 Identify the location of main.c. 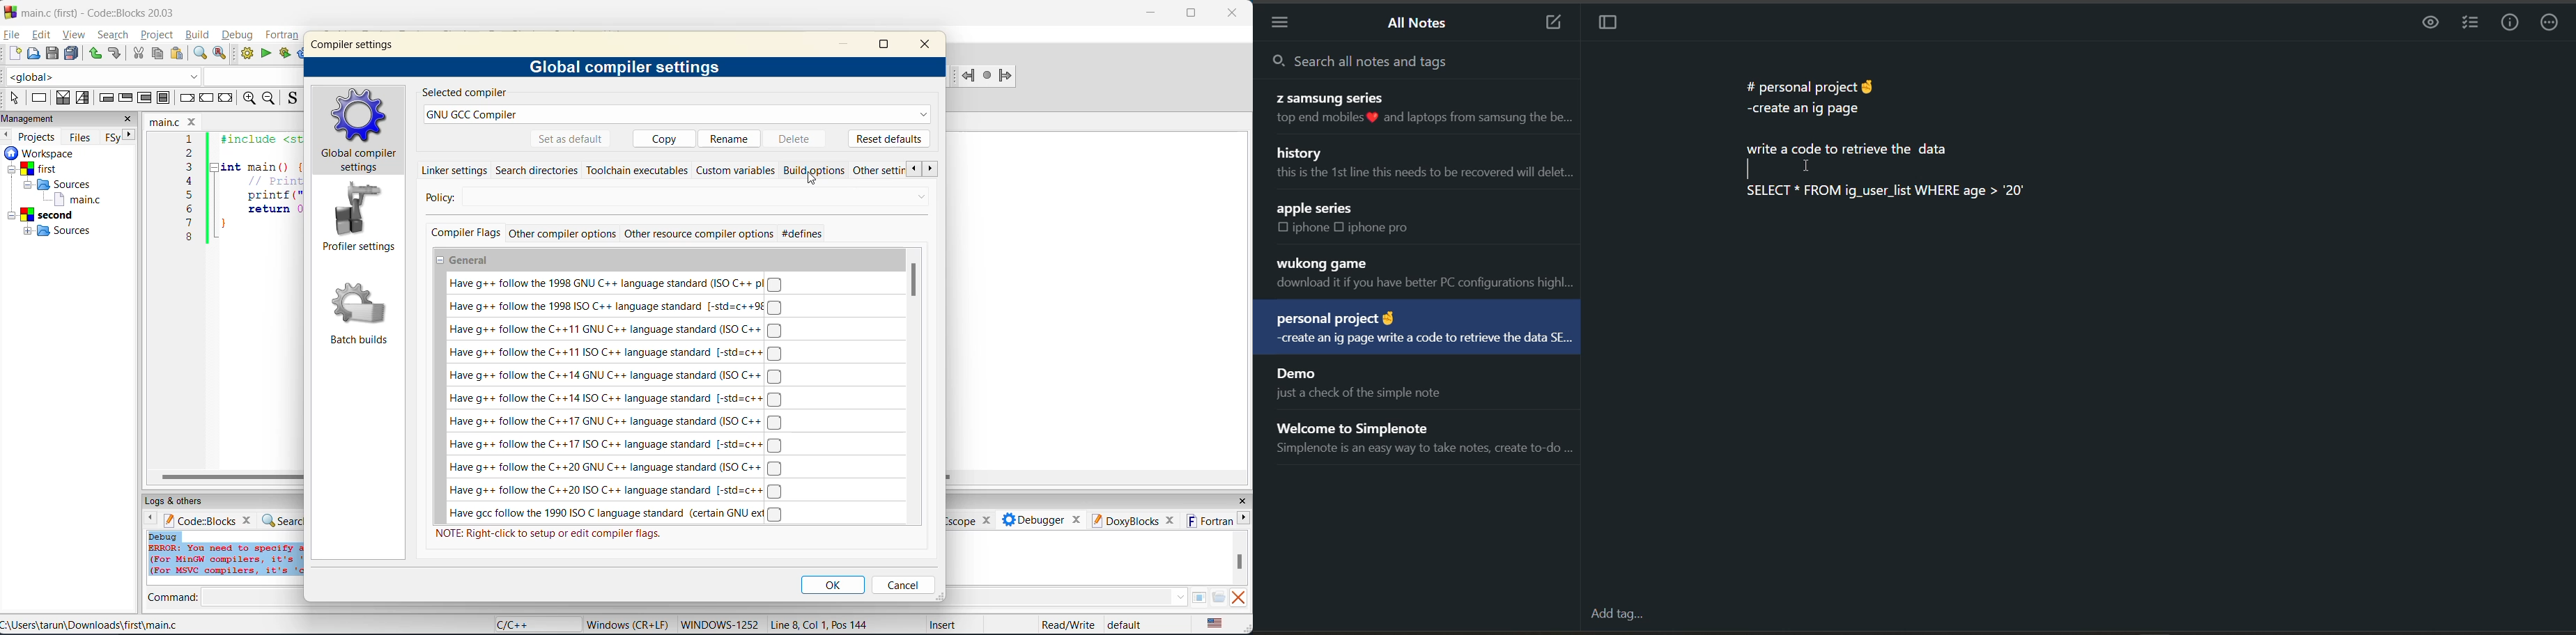
(175, 120).